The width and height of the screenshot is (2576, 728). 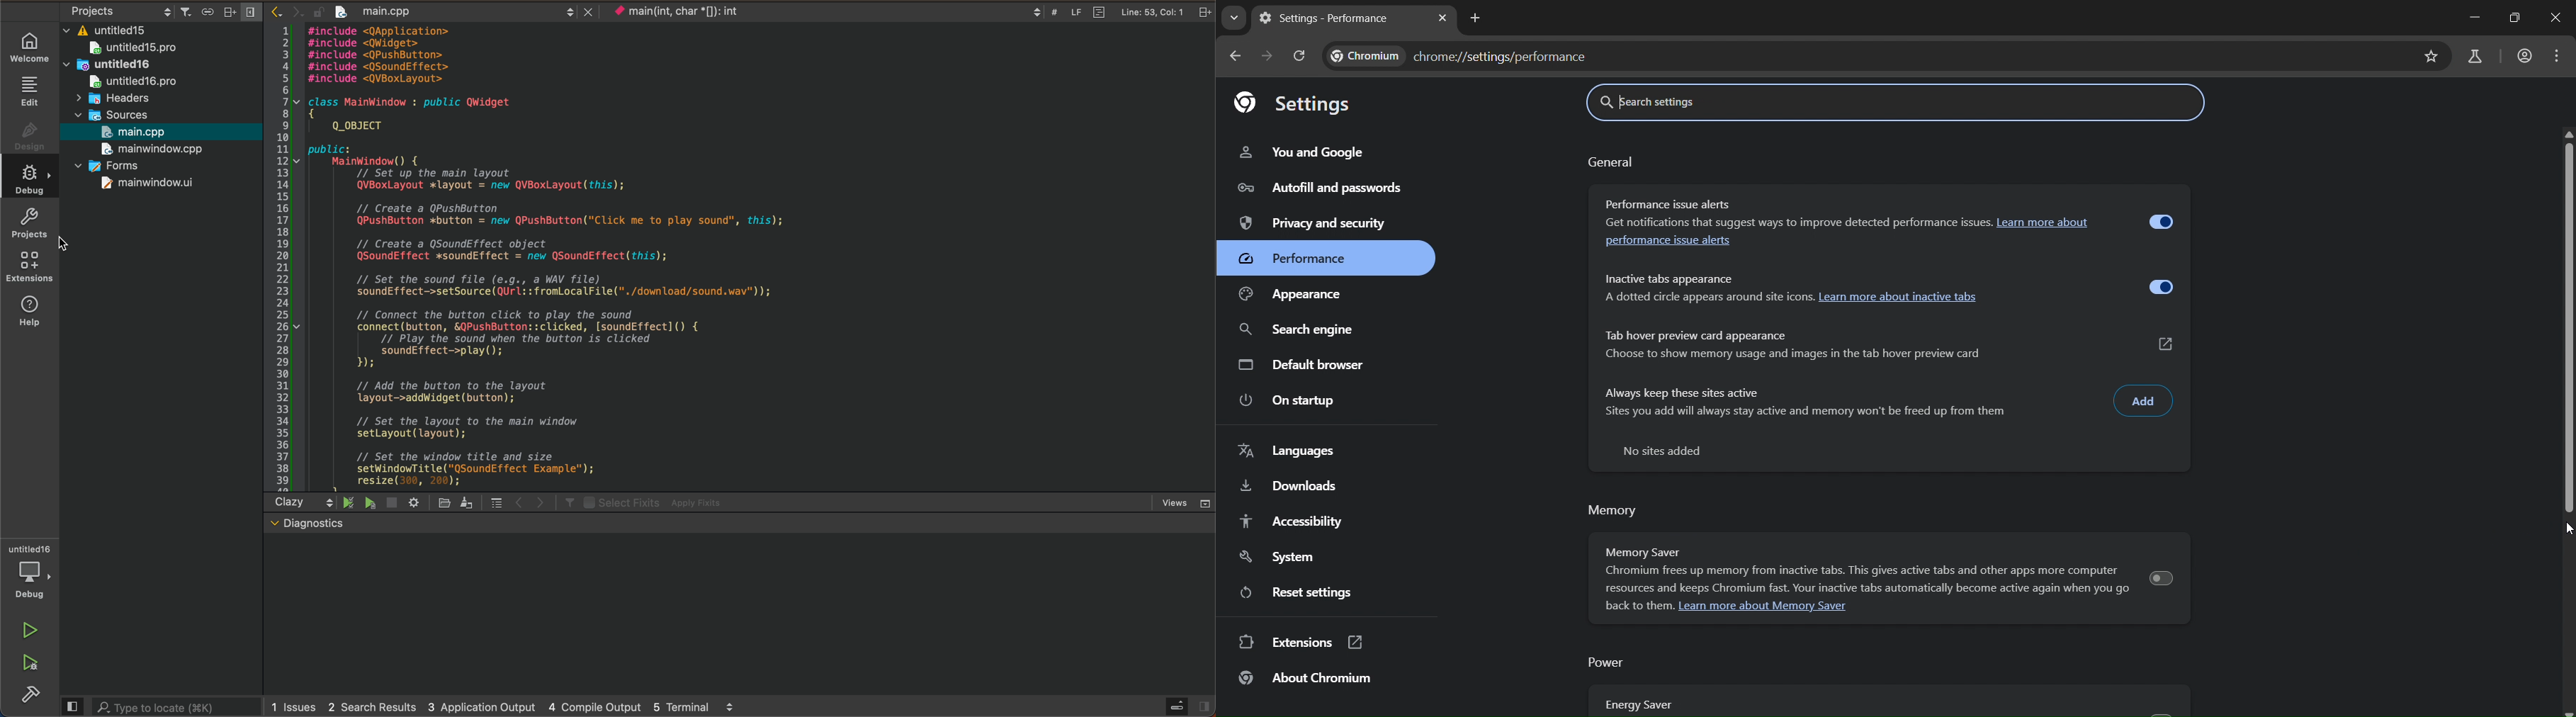 I want to click on reset settings, so click(x=1316, y=592).